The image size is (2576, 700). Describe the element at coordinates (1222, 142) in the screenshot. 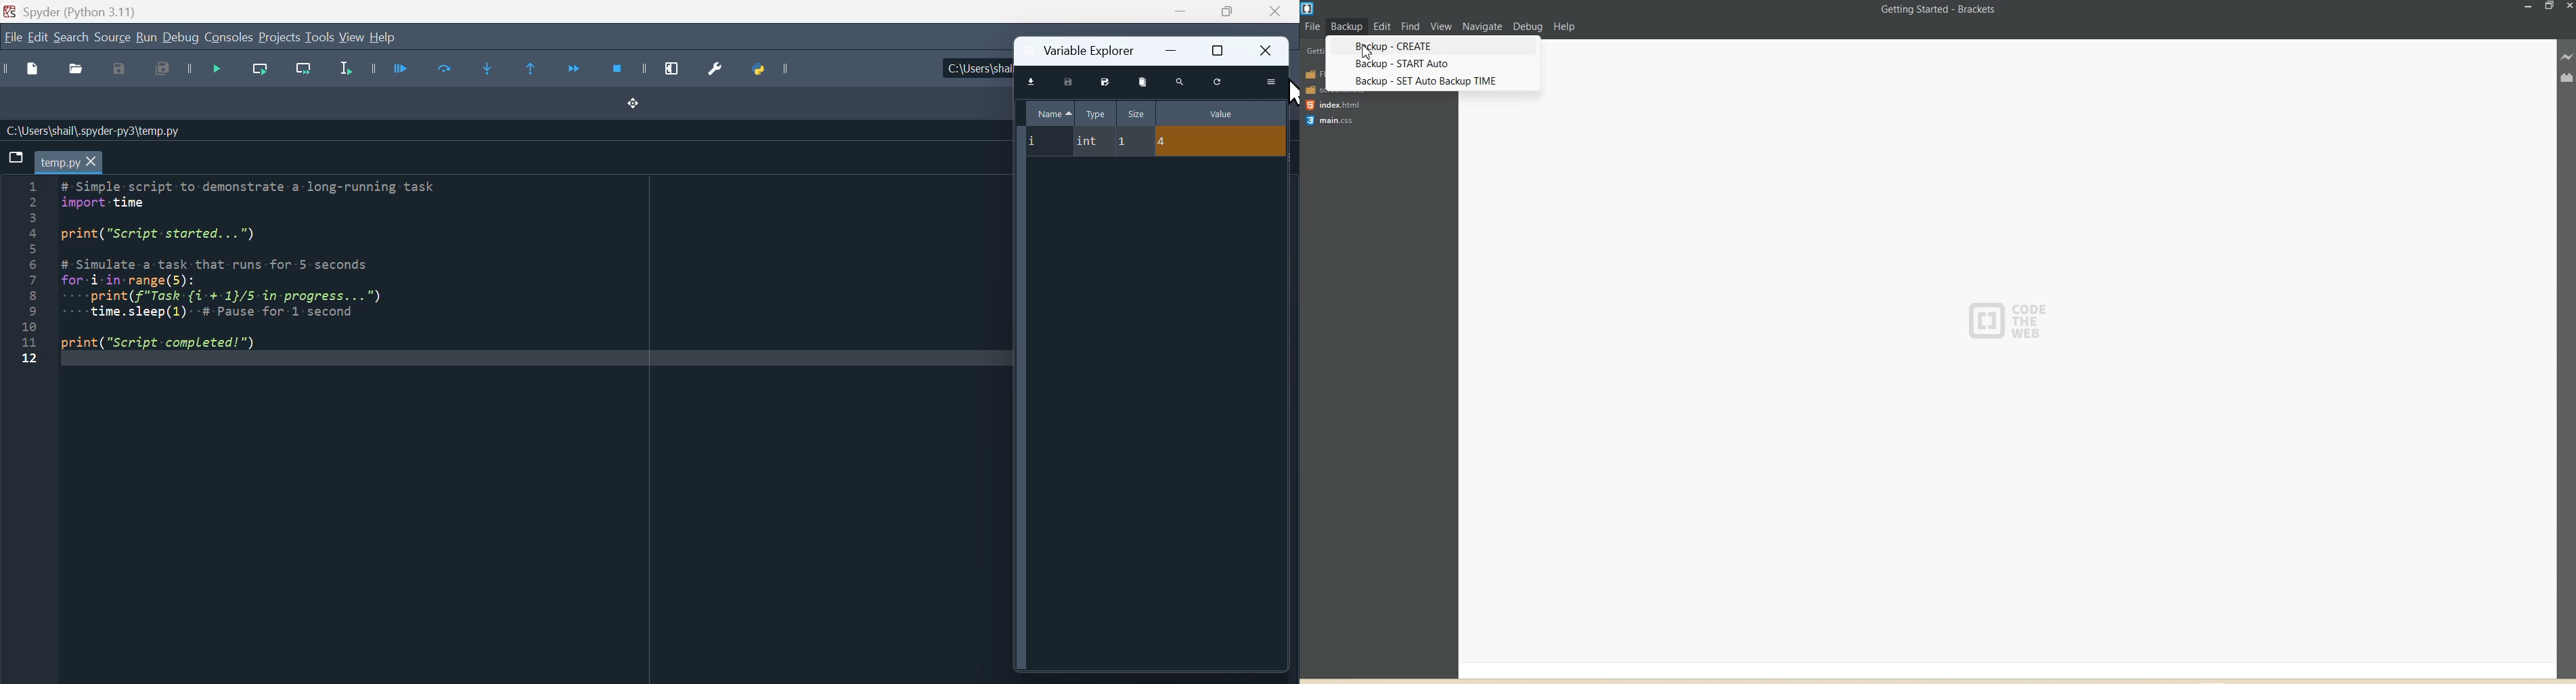

I see `4` at that location.